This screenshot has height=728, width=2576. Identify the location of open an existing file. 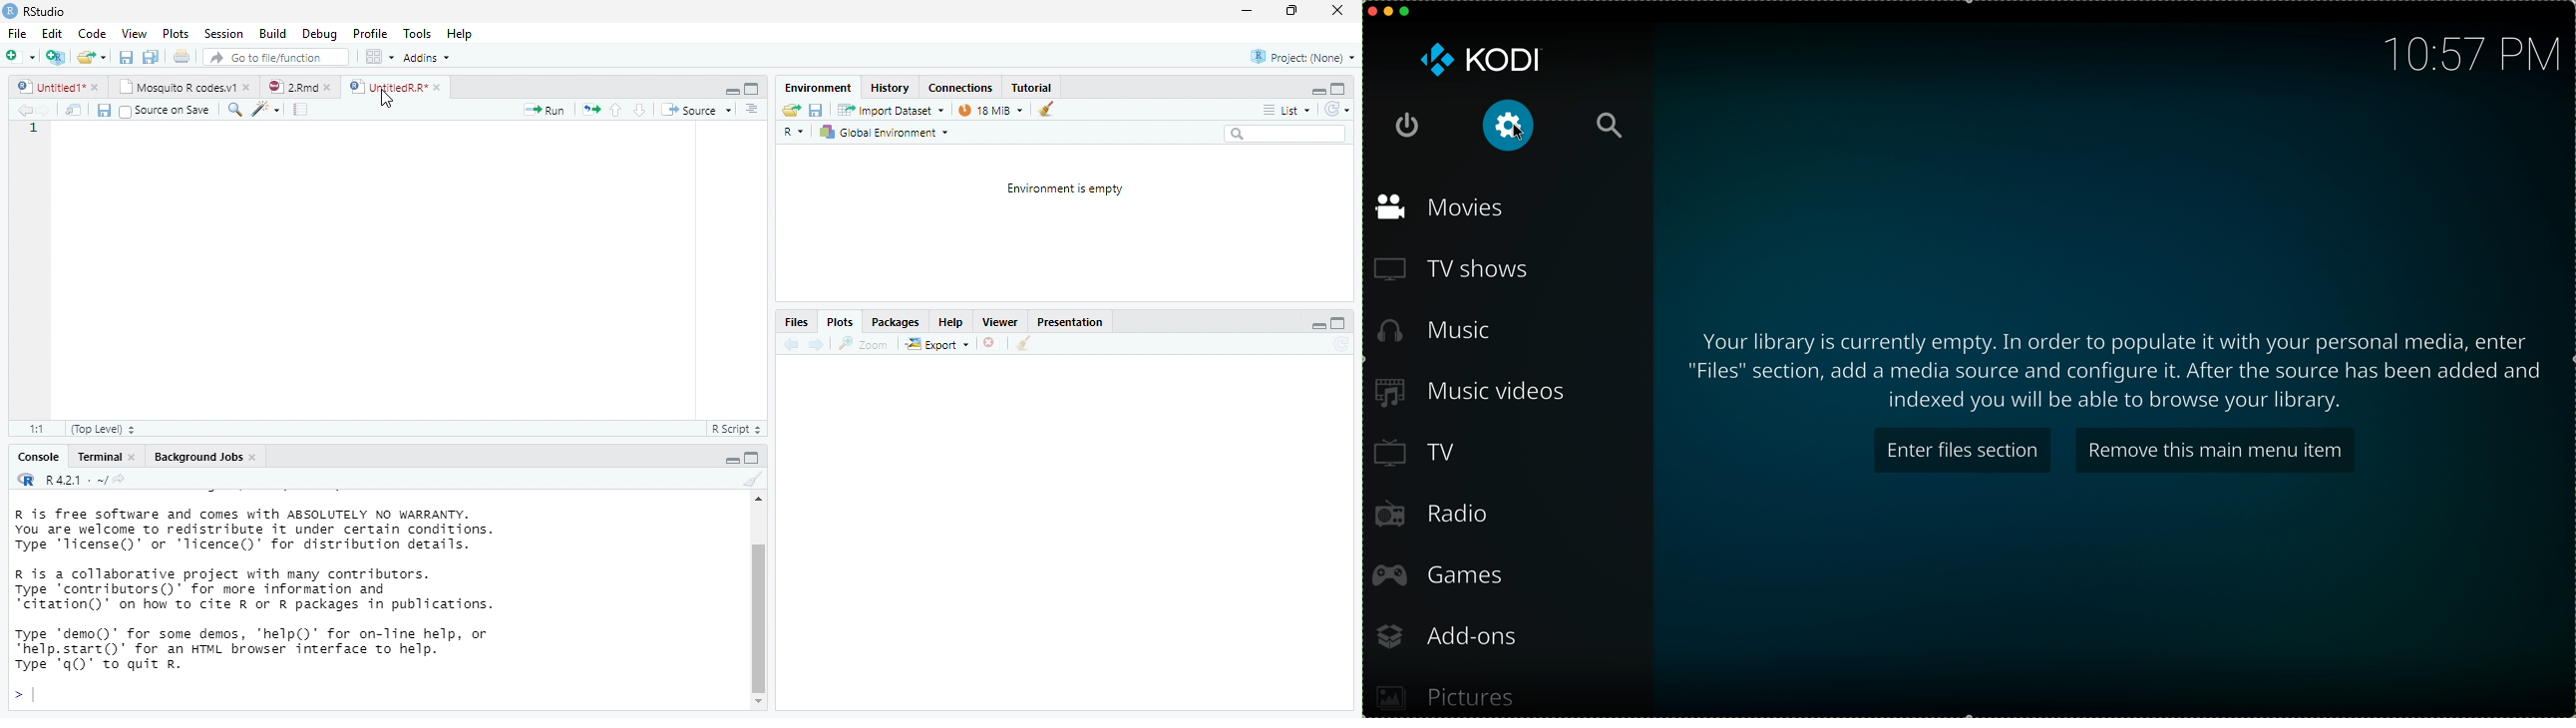
(92, 58).